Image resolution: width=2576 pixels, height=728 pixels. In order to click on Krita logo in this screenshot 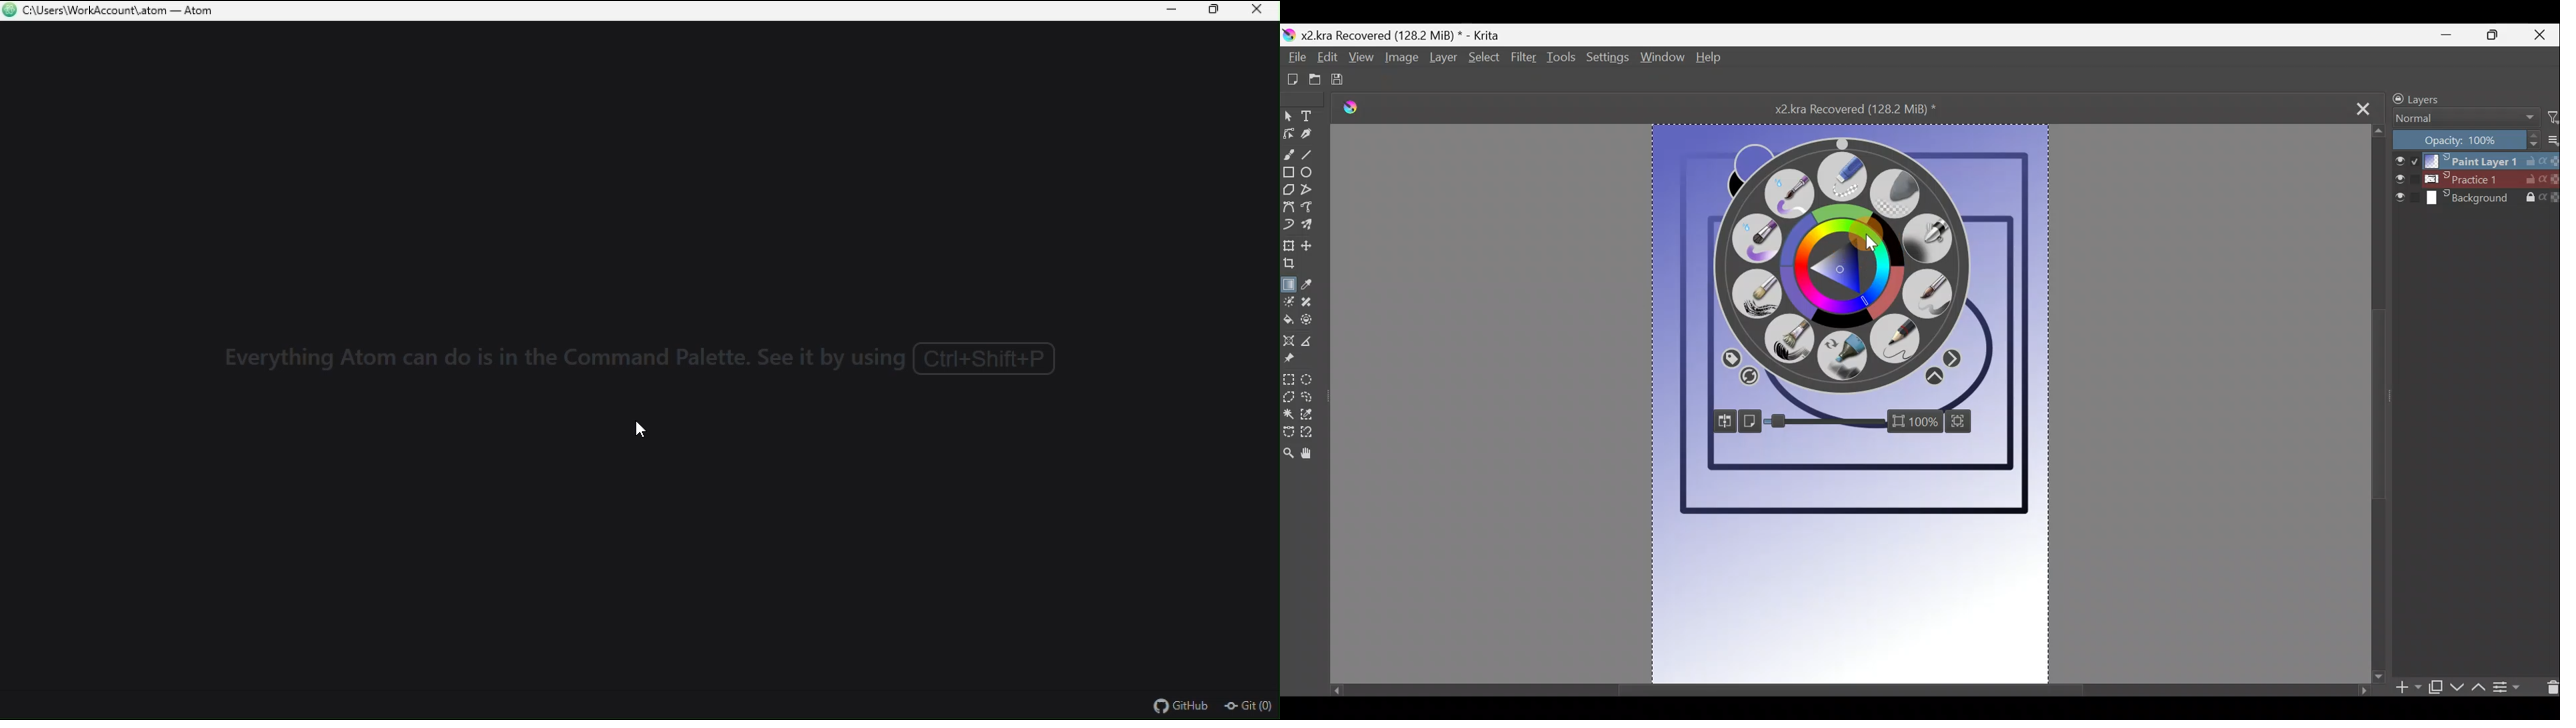, I will do `click(1359, 110)`.